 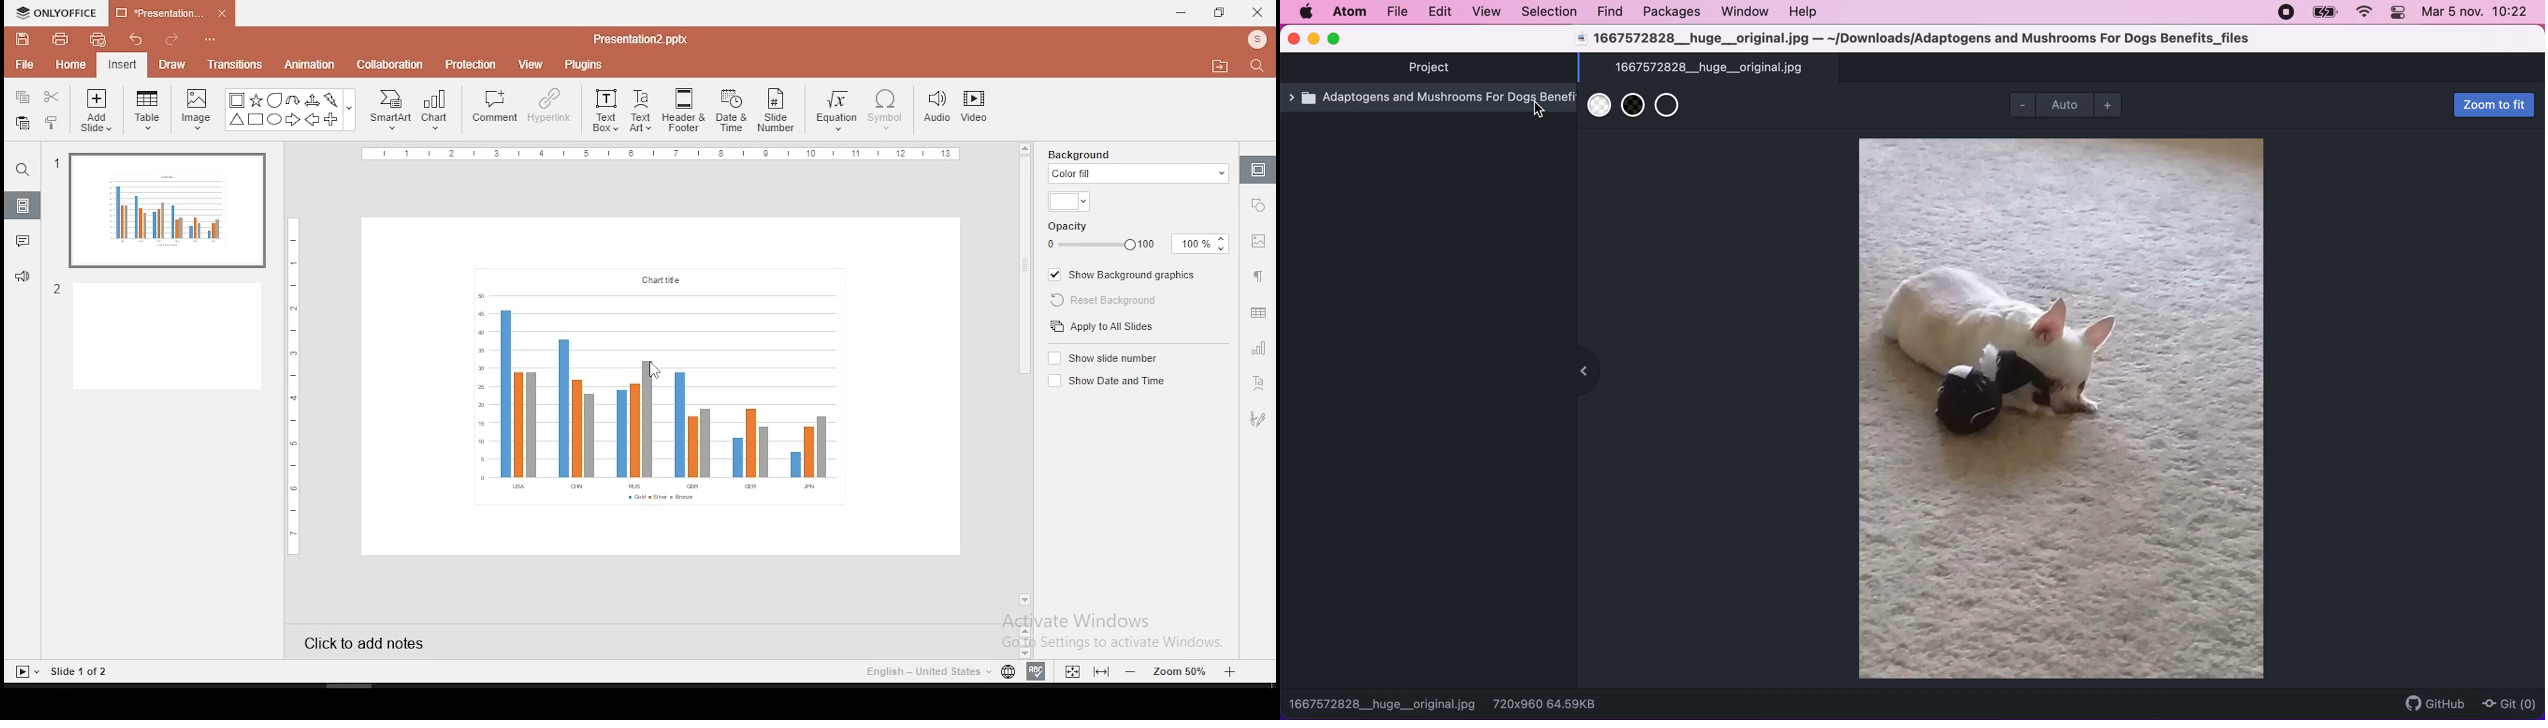 I want to click on slides, so click(x=21, y=205).